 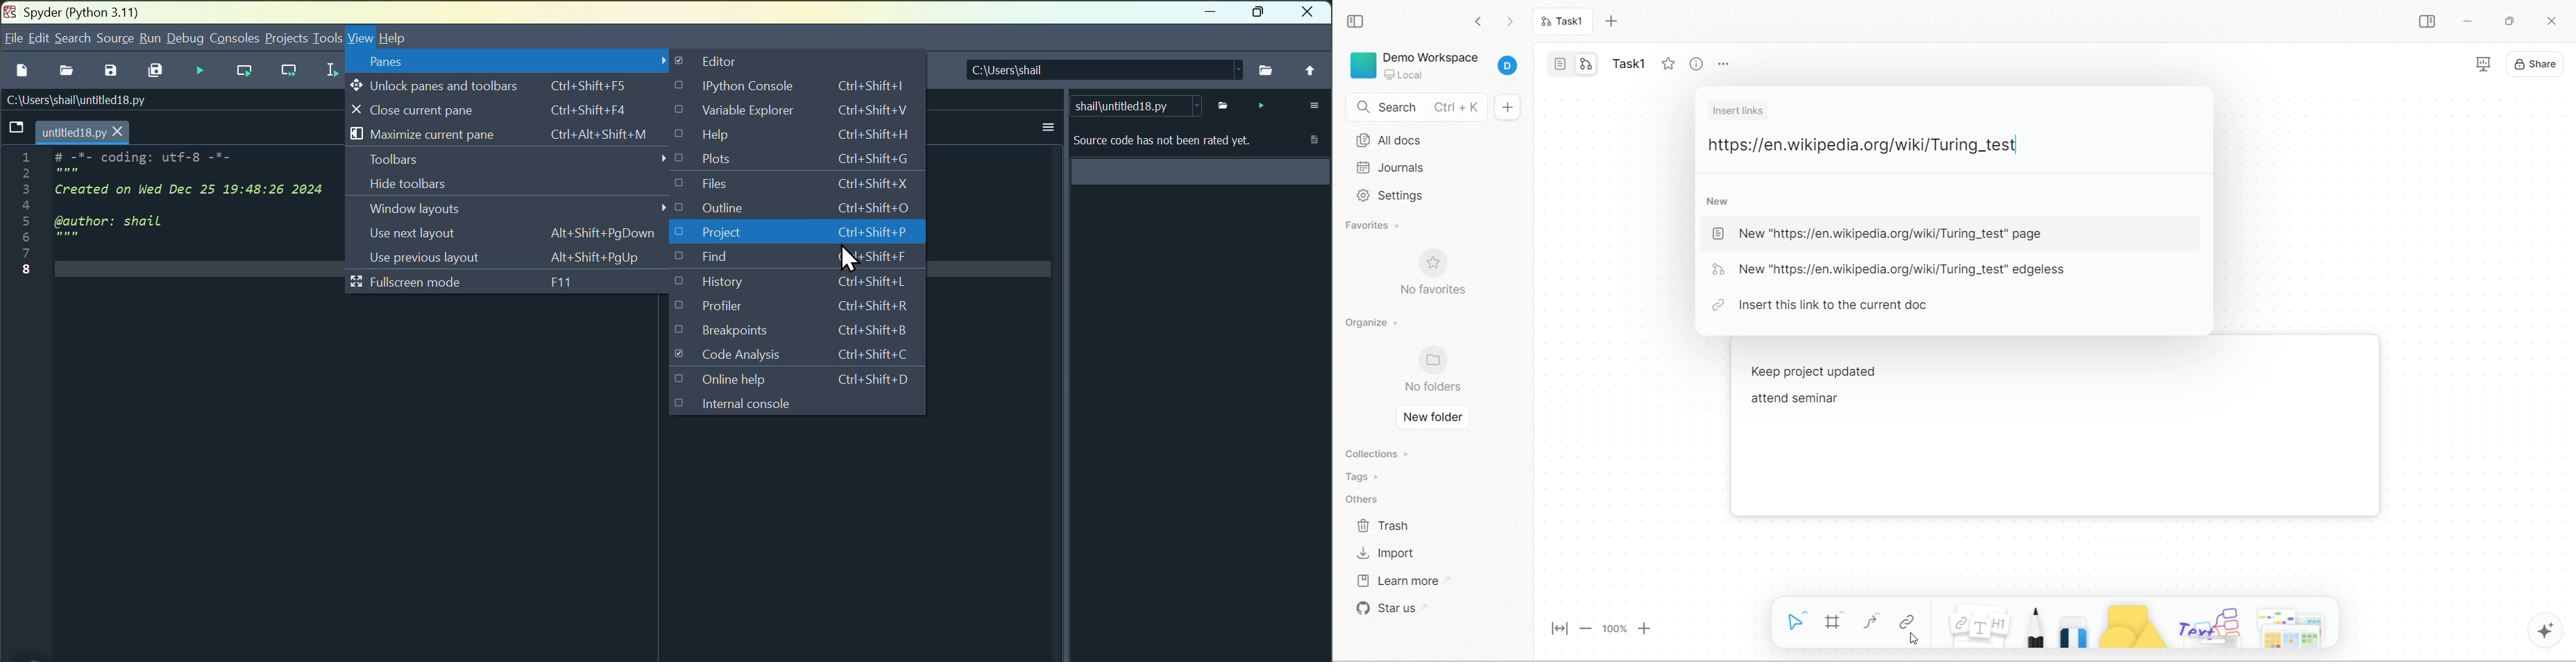 What do you see at coordinates (1834, 621) in the screenshot?
I see `frame` at bounding box center [1834, 621].